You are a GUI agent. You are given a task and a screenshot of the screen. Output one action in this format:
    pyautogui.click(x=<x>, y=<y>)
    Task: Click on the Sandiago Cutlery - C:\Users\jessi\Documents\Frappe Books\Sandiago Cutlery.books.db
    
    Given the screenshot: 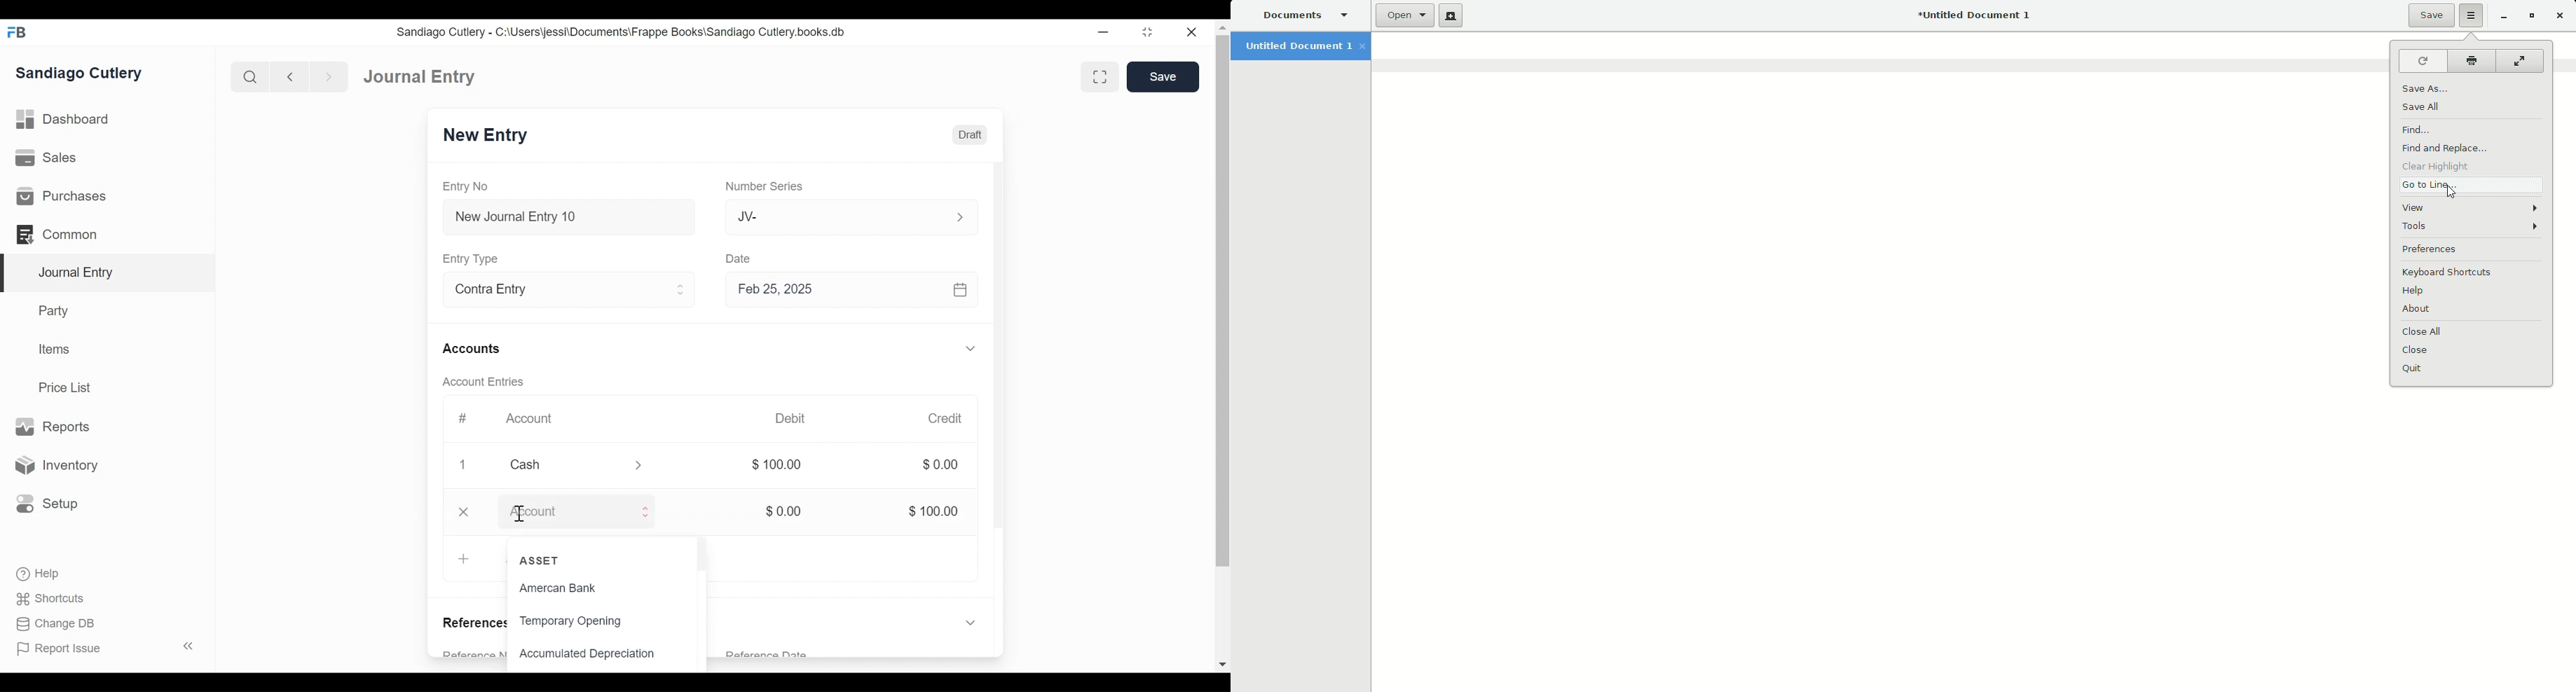 What is the action you would take?
    pyautogui.click(x=627, y=33)
    